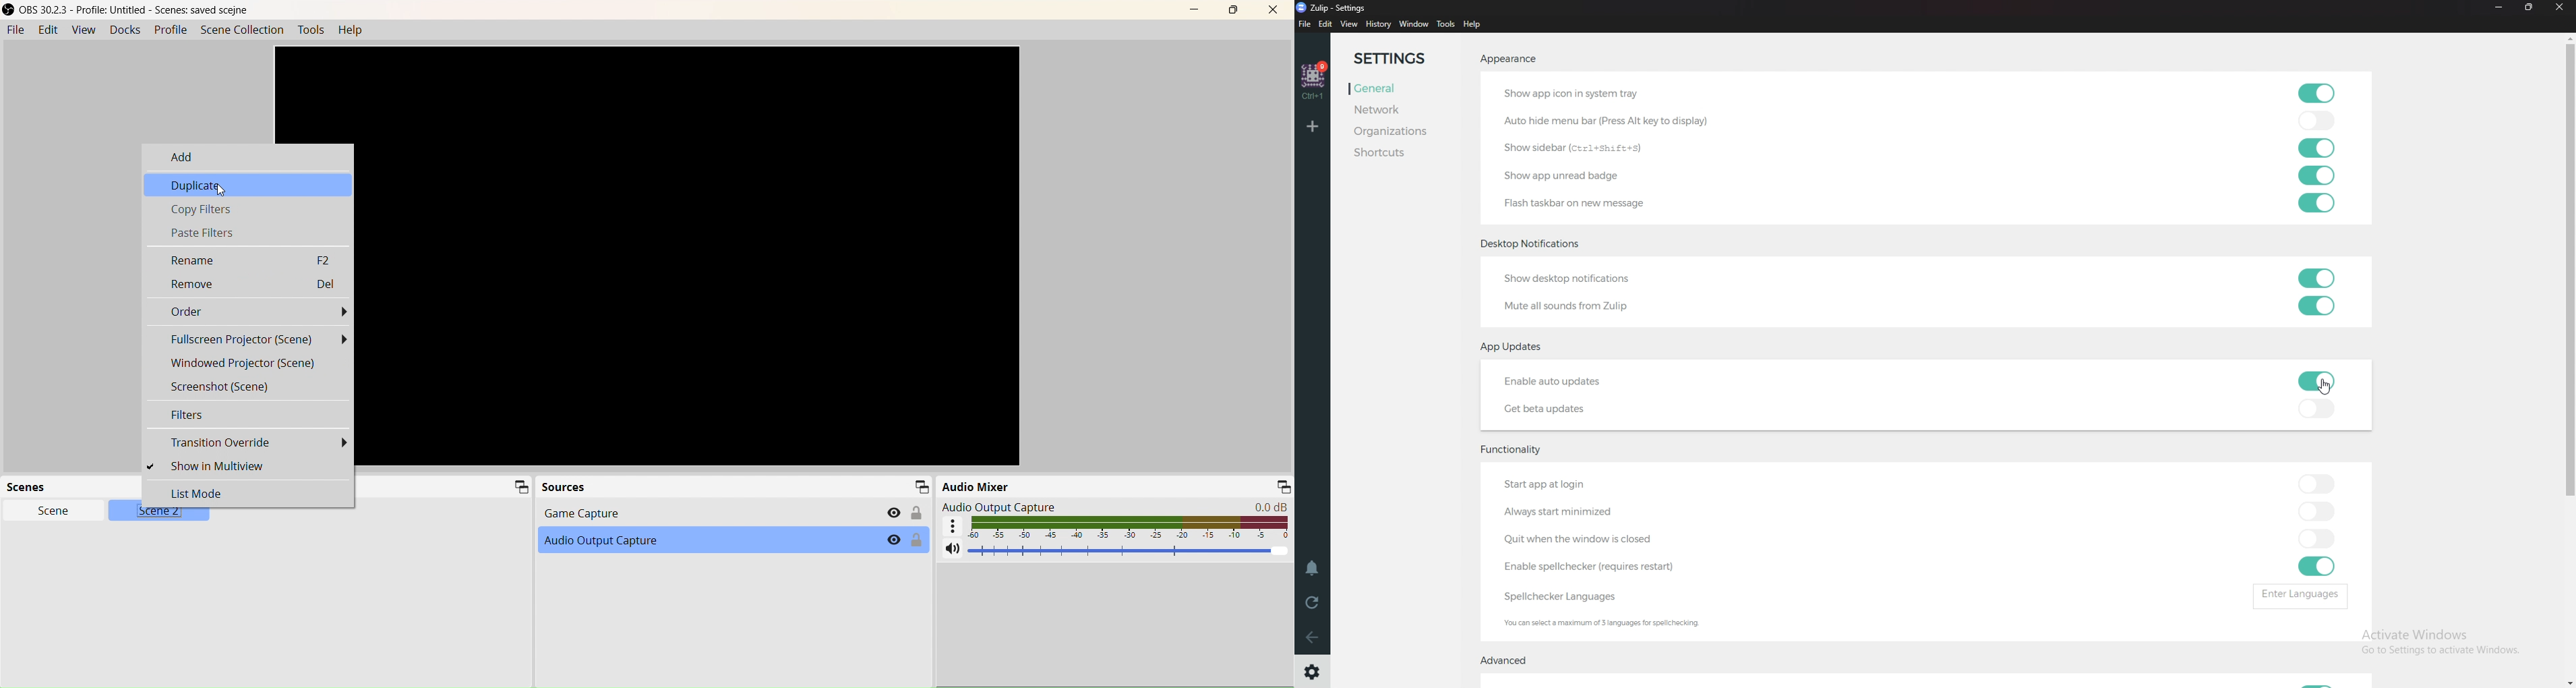 The width and height of the screenshot is (2576, 700). What do you see at coordinates (1413, 24) in the screenshot?
I see `Window` at bounding box center [1413, 24].